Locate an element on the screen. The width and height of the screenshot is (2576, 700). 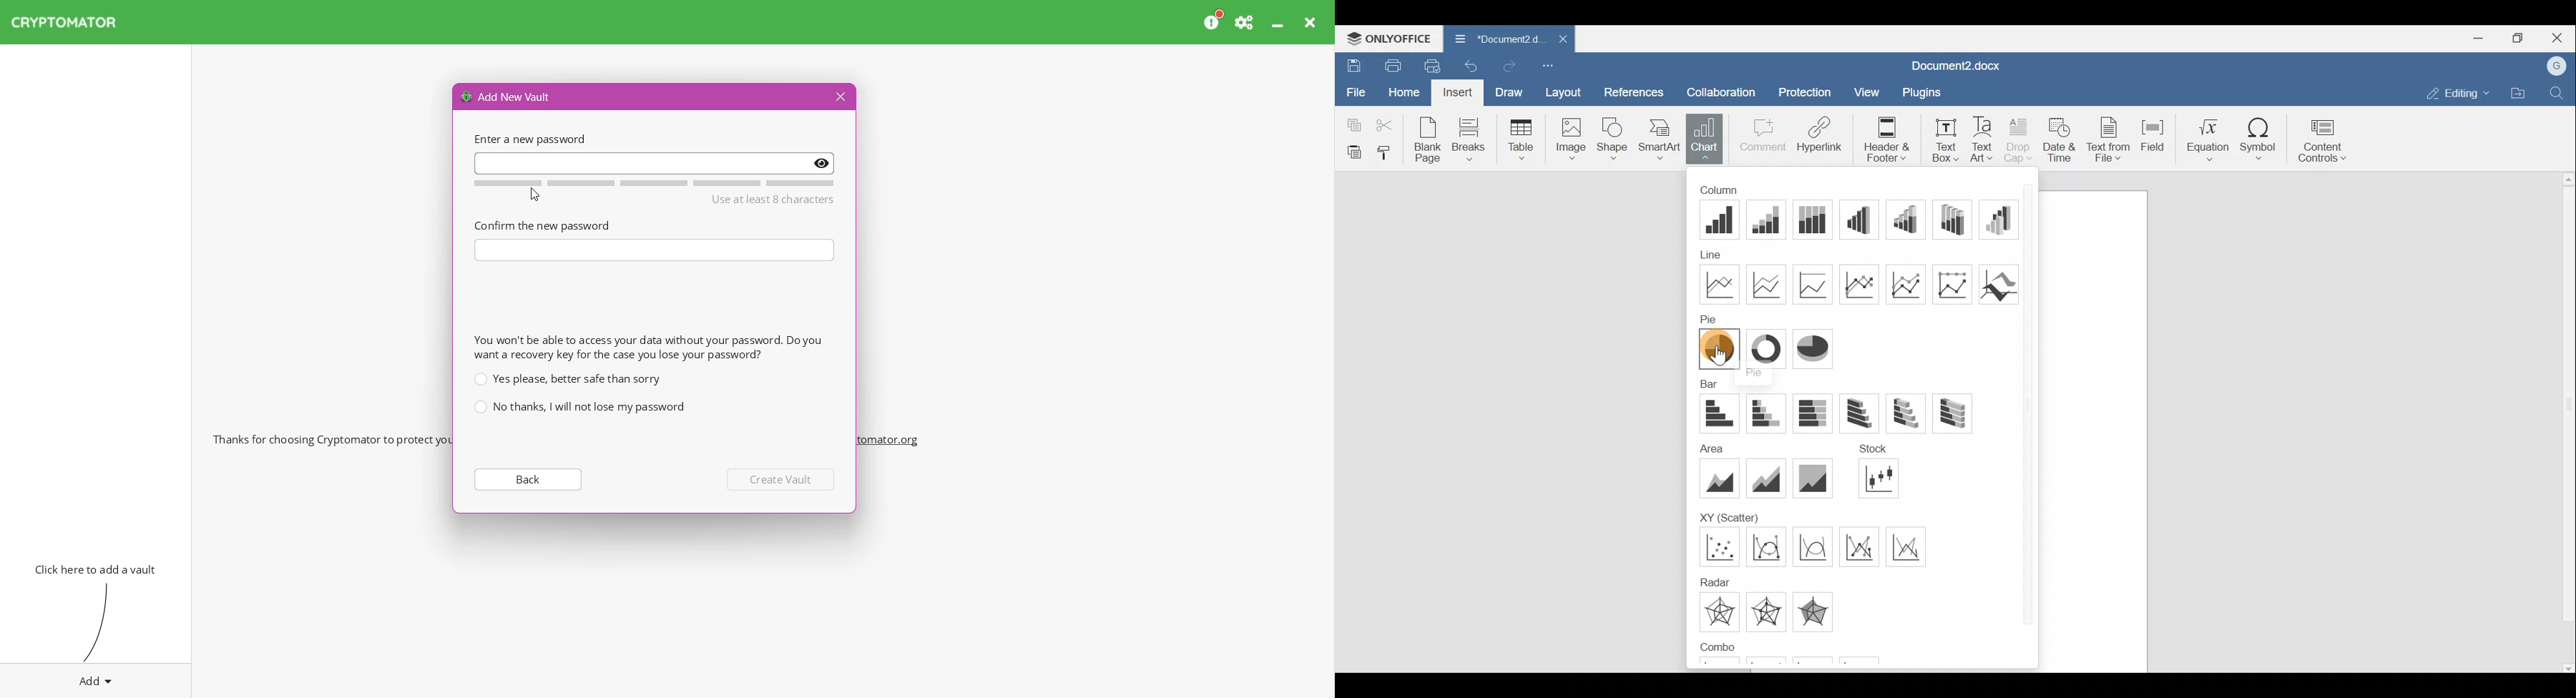
Scatter with straight lines & markers is located at coordinates (1815, 546).